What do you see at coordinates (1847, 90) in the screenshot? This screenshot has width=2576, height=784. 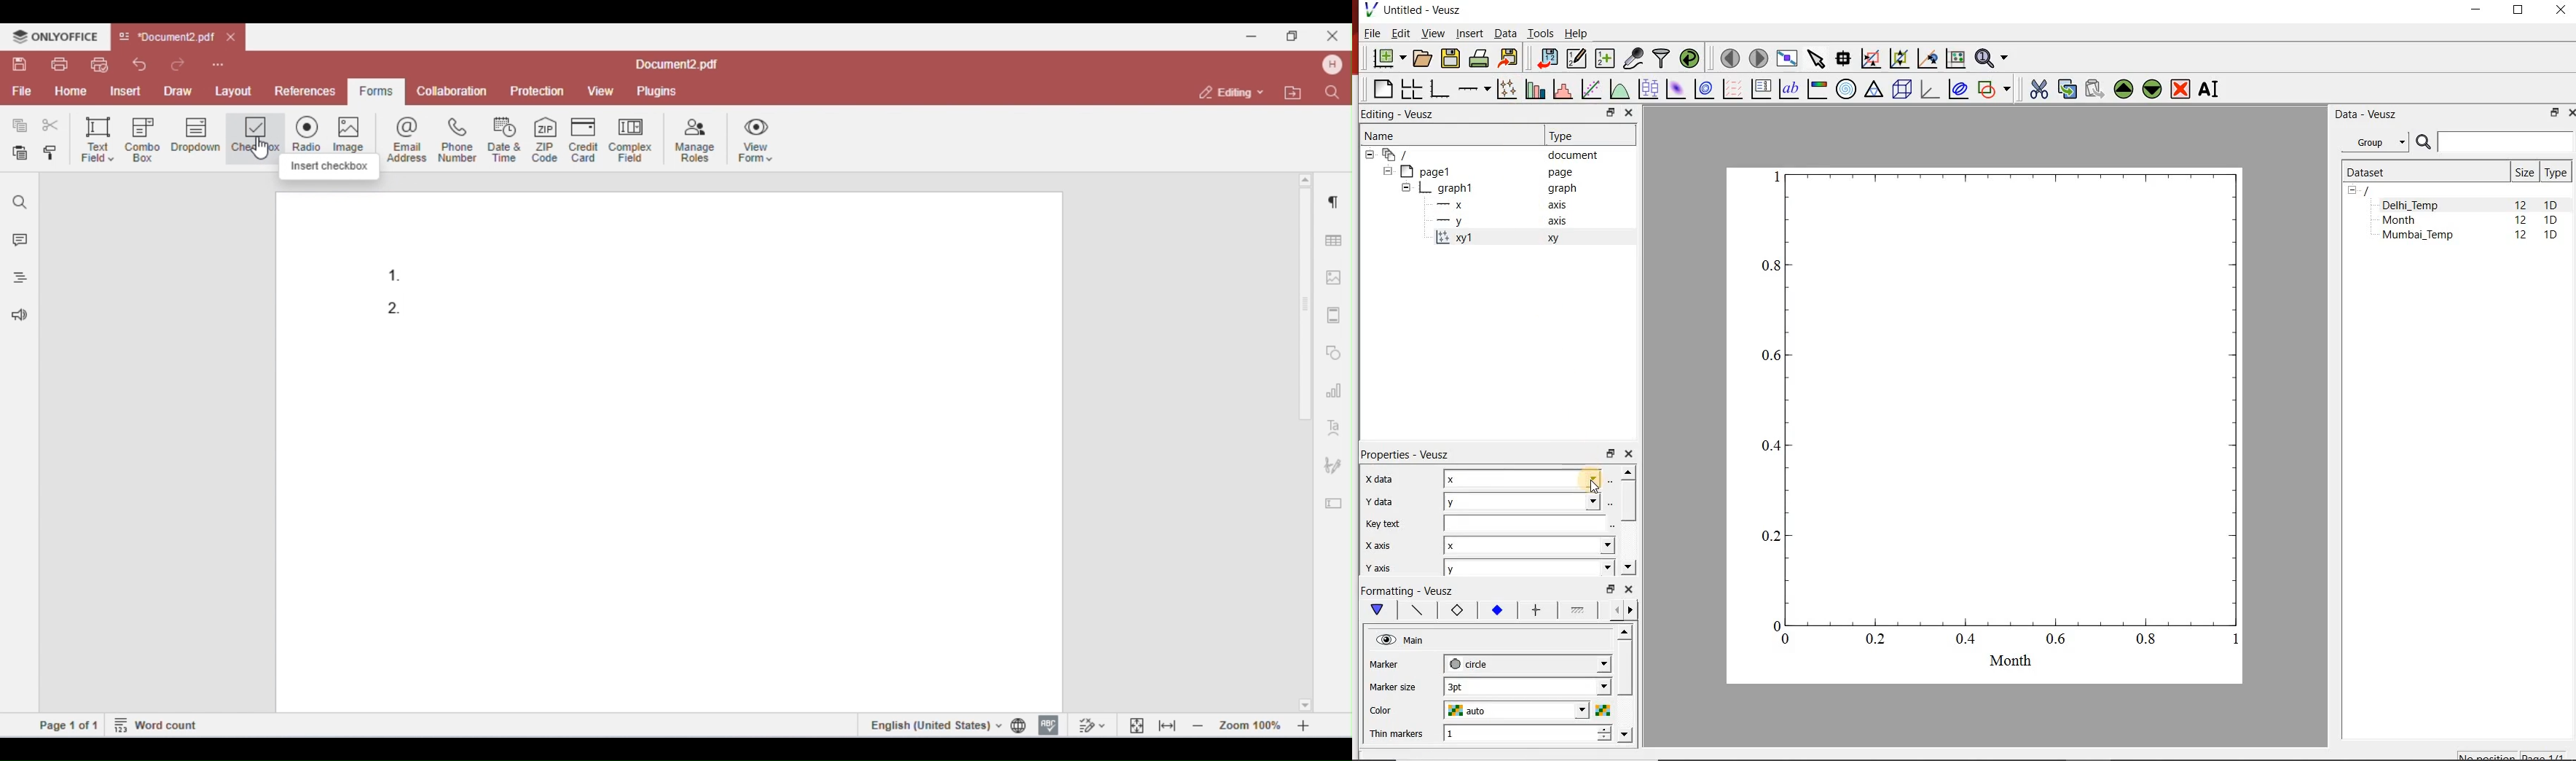 I see `polar graph` at bounding box center [1847, 90].